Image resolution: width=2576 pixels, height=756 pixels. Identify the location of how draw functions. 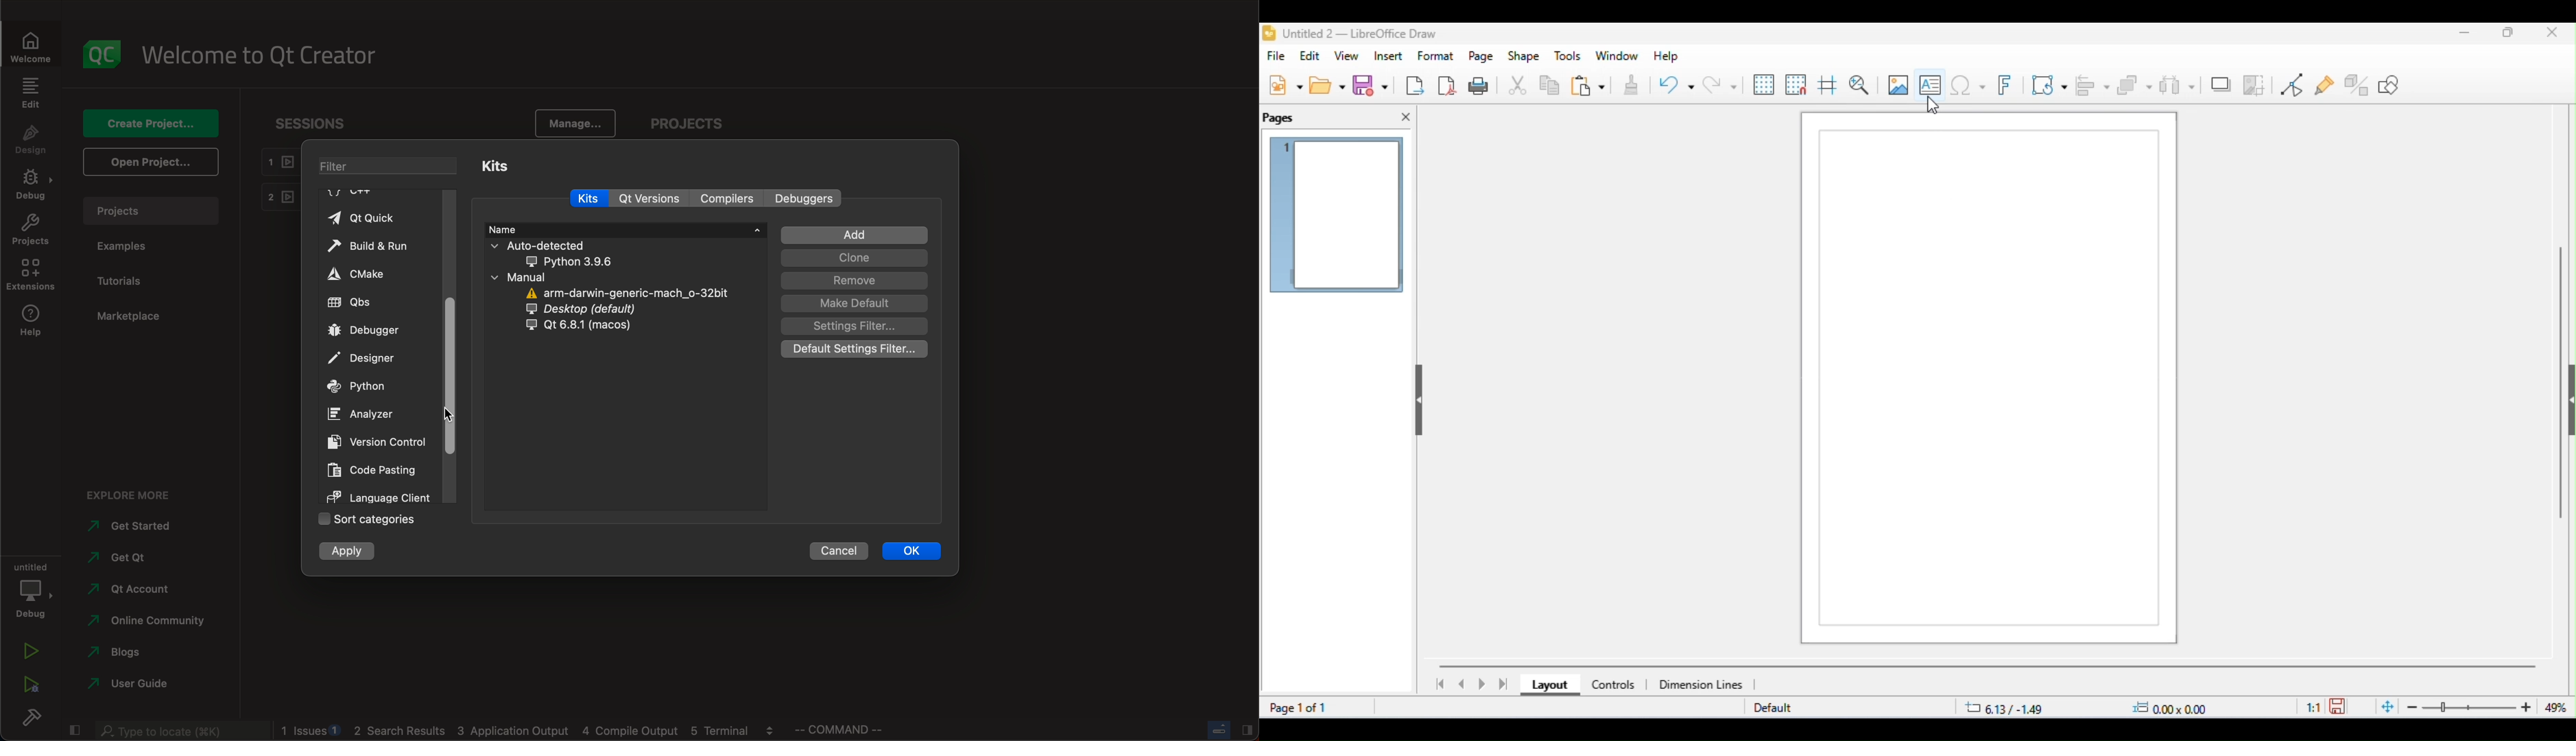
(2390, 84).